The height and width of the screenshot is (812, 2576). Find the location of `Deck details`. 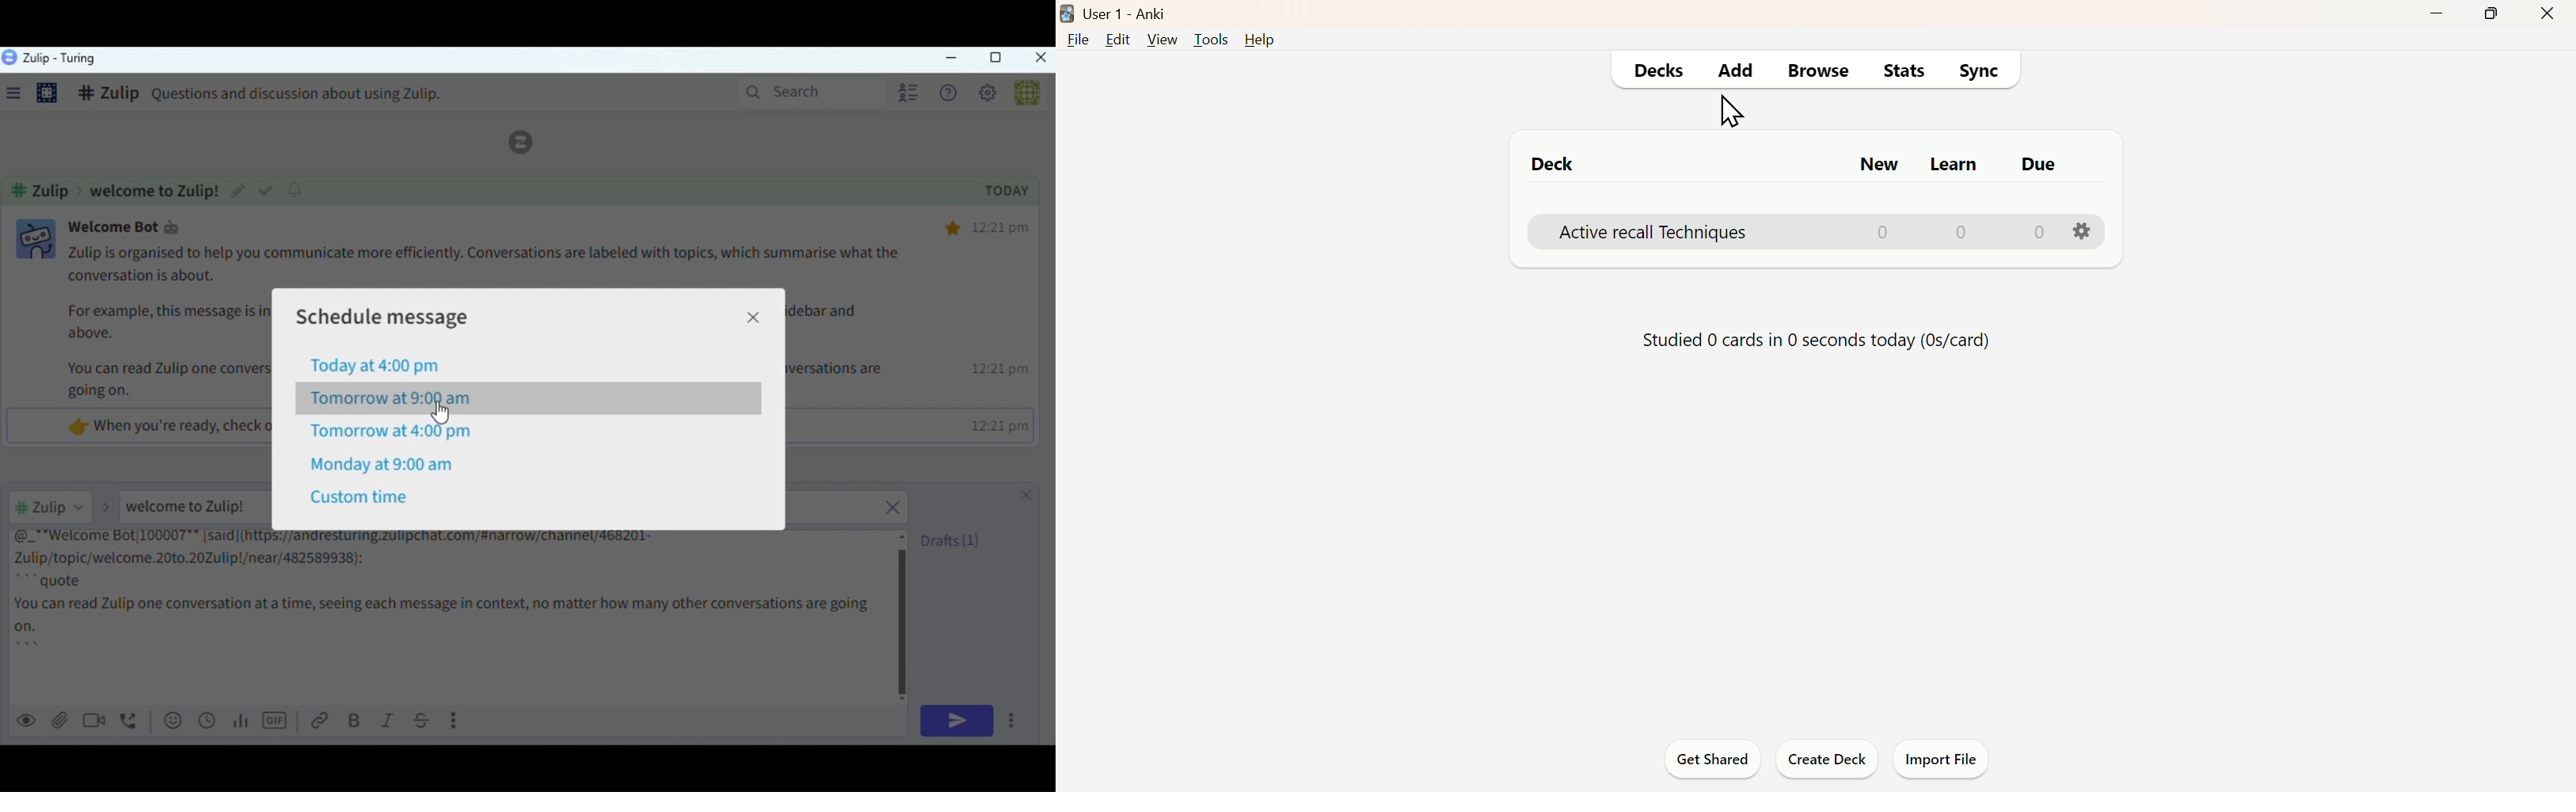

Deck details is located at coordinates (1830, 230).